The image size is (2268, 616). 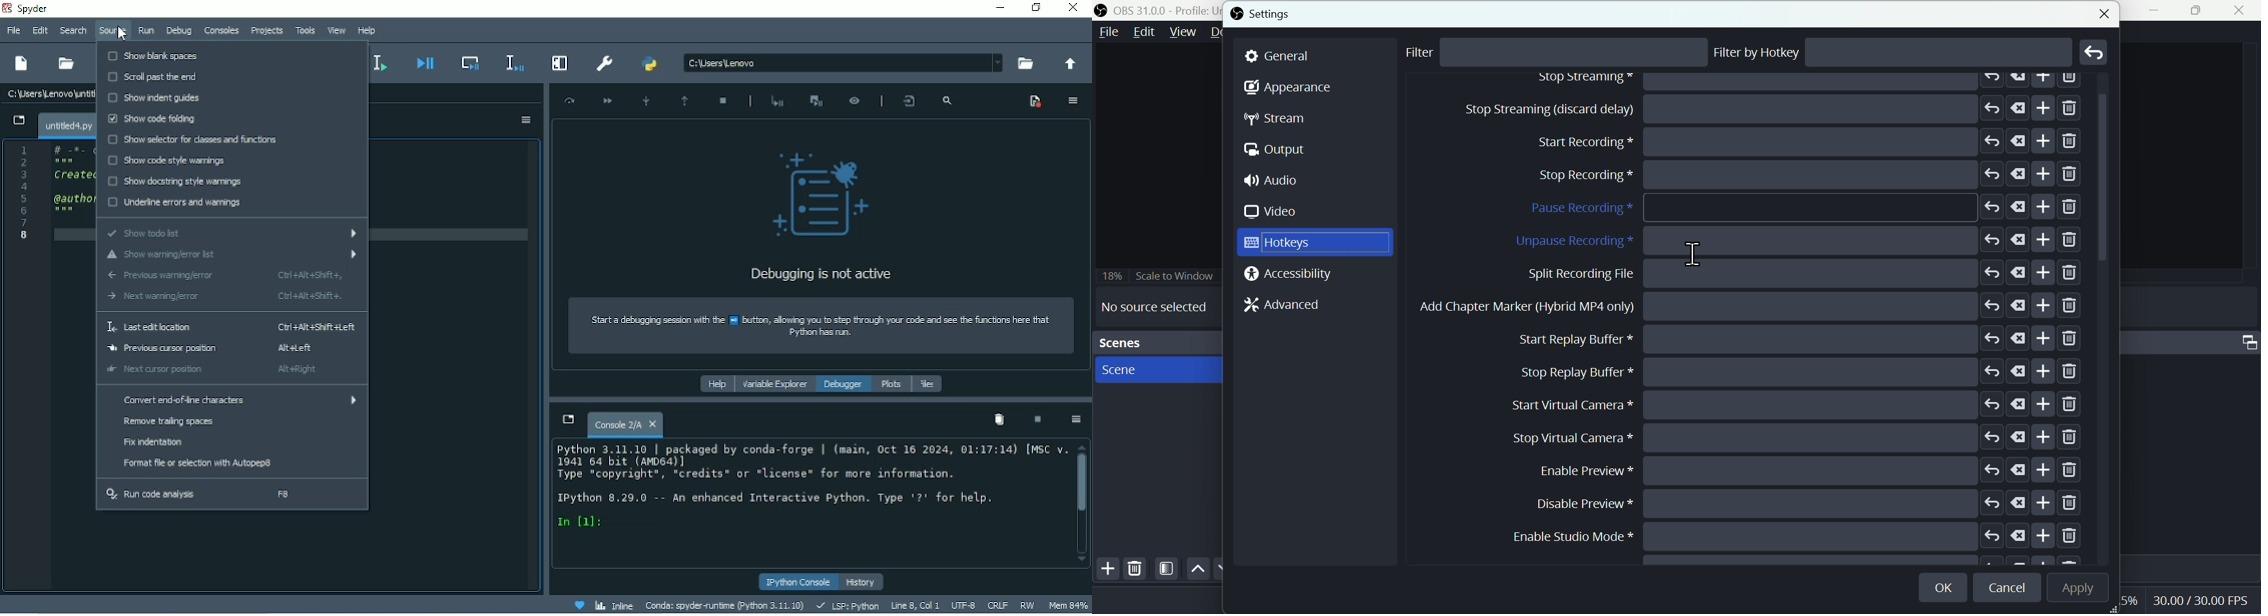 What do you see at coordinates (853, 100) in the screenshot?
I see `Inspect execution` at bounding box center [853, 100].